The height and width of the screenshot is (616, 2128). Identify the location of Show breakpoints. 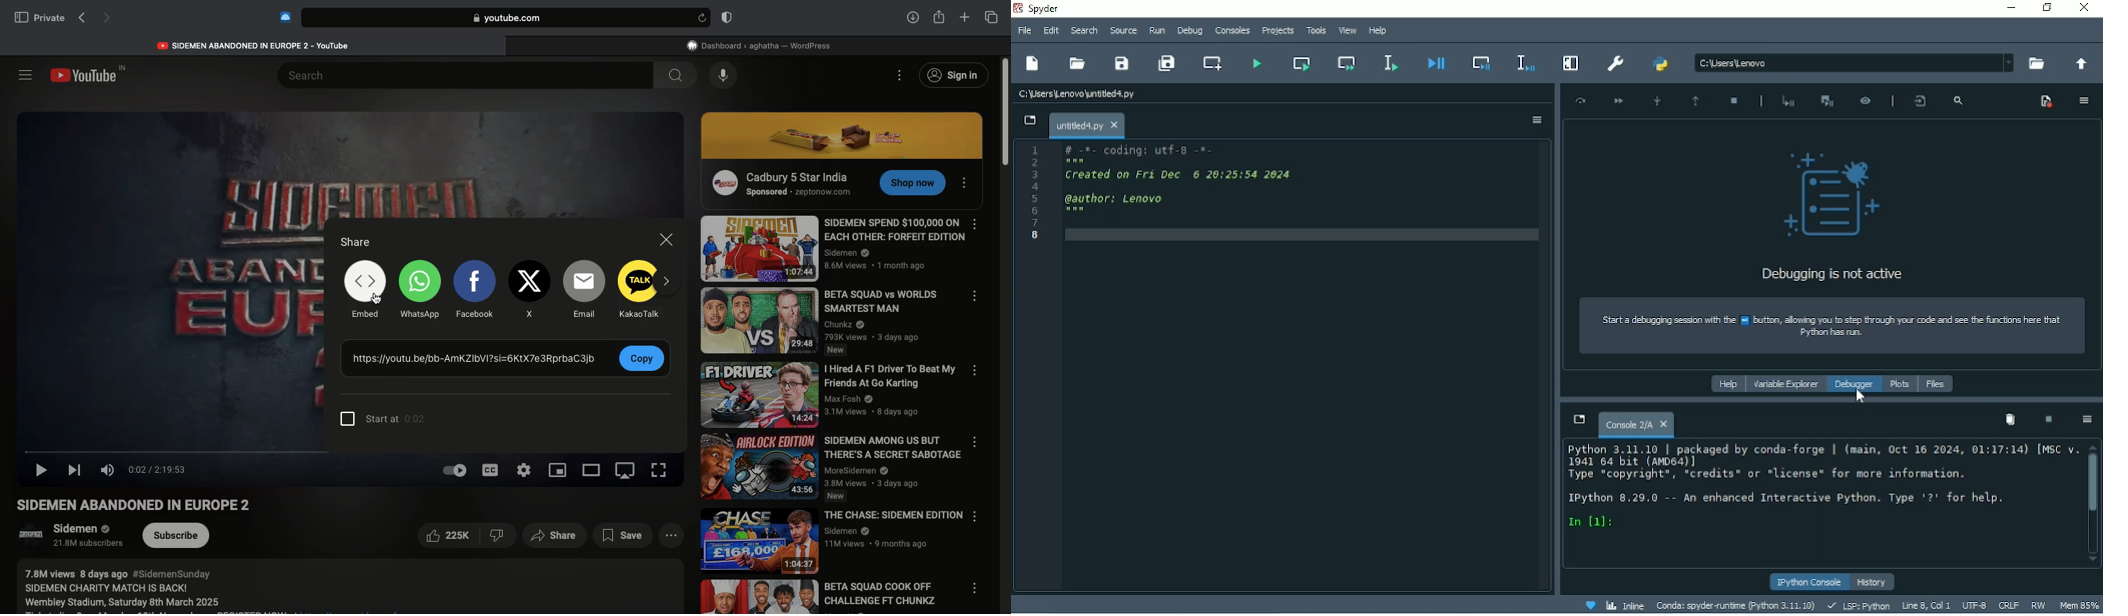
(2043, 101).